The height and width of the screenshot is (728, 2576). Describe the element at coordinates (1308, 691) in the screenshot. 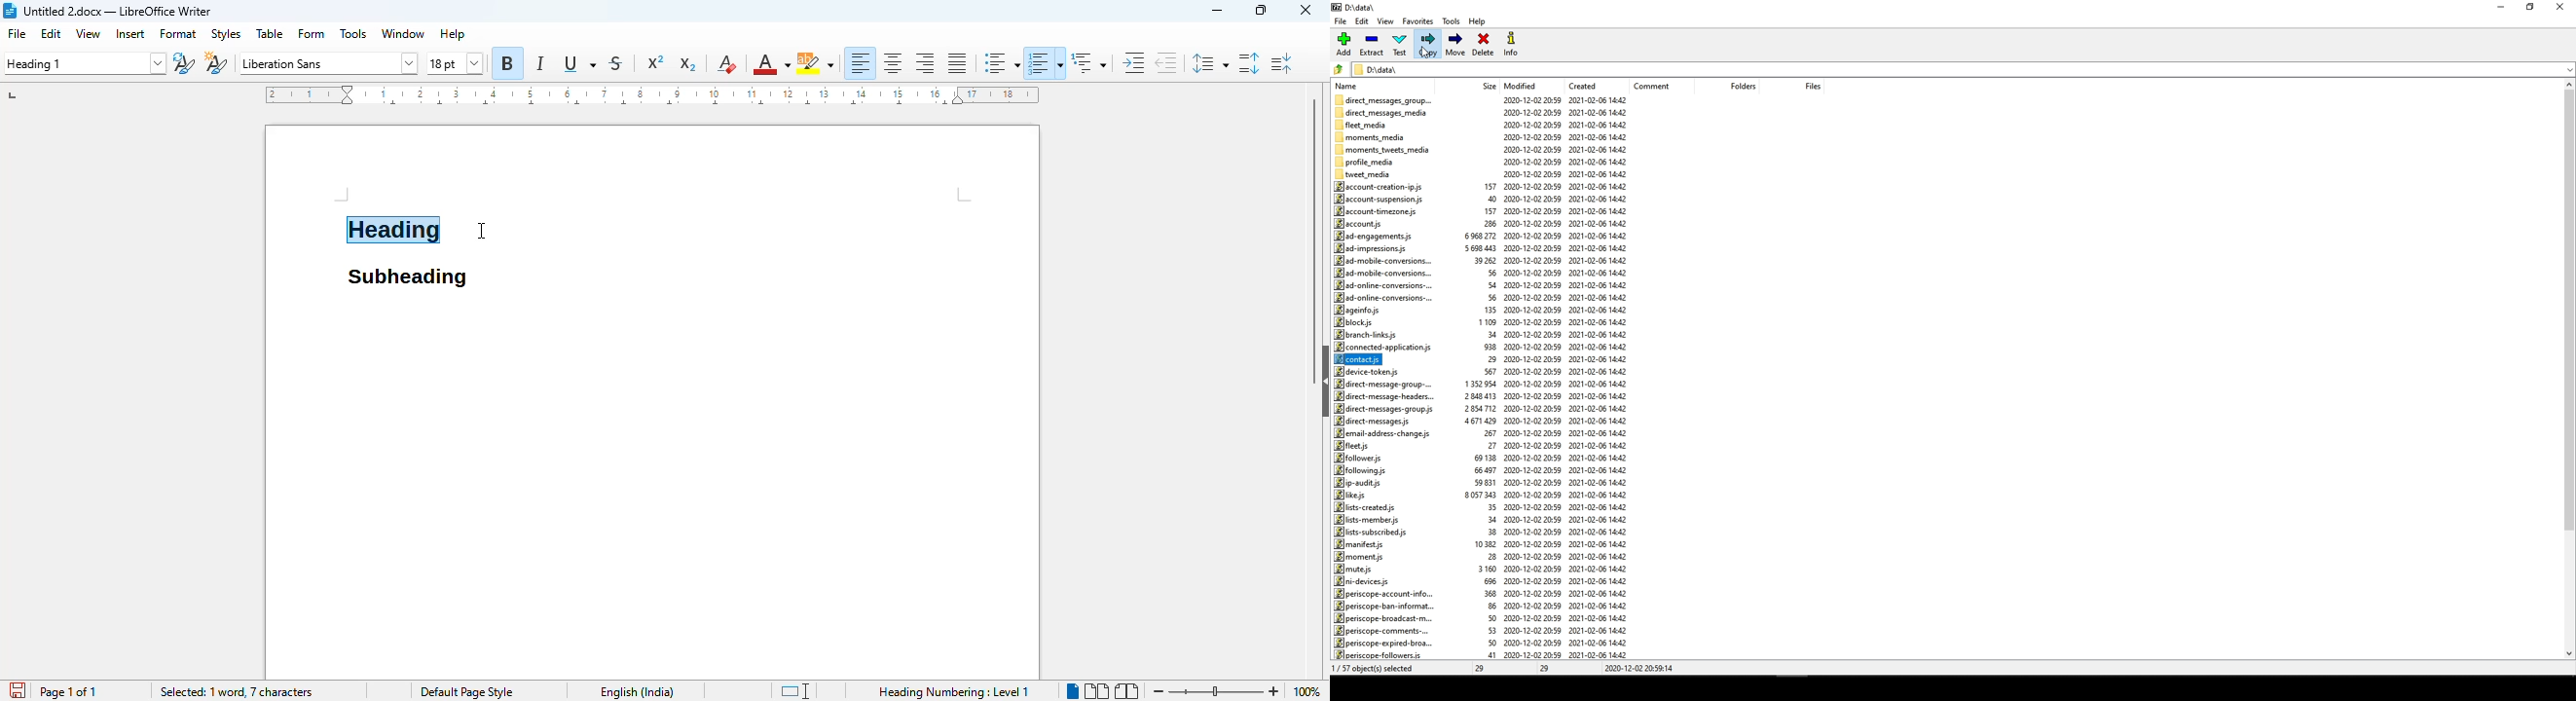

I see `zoom factor` at that location.